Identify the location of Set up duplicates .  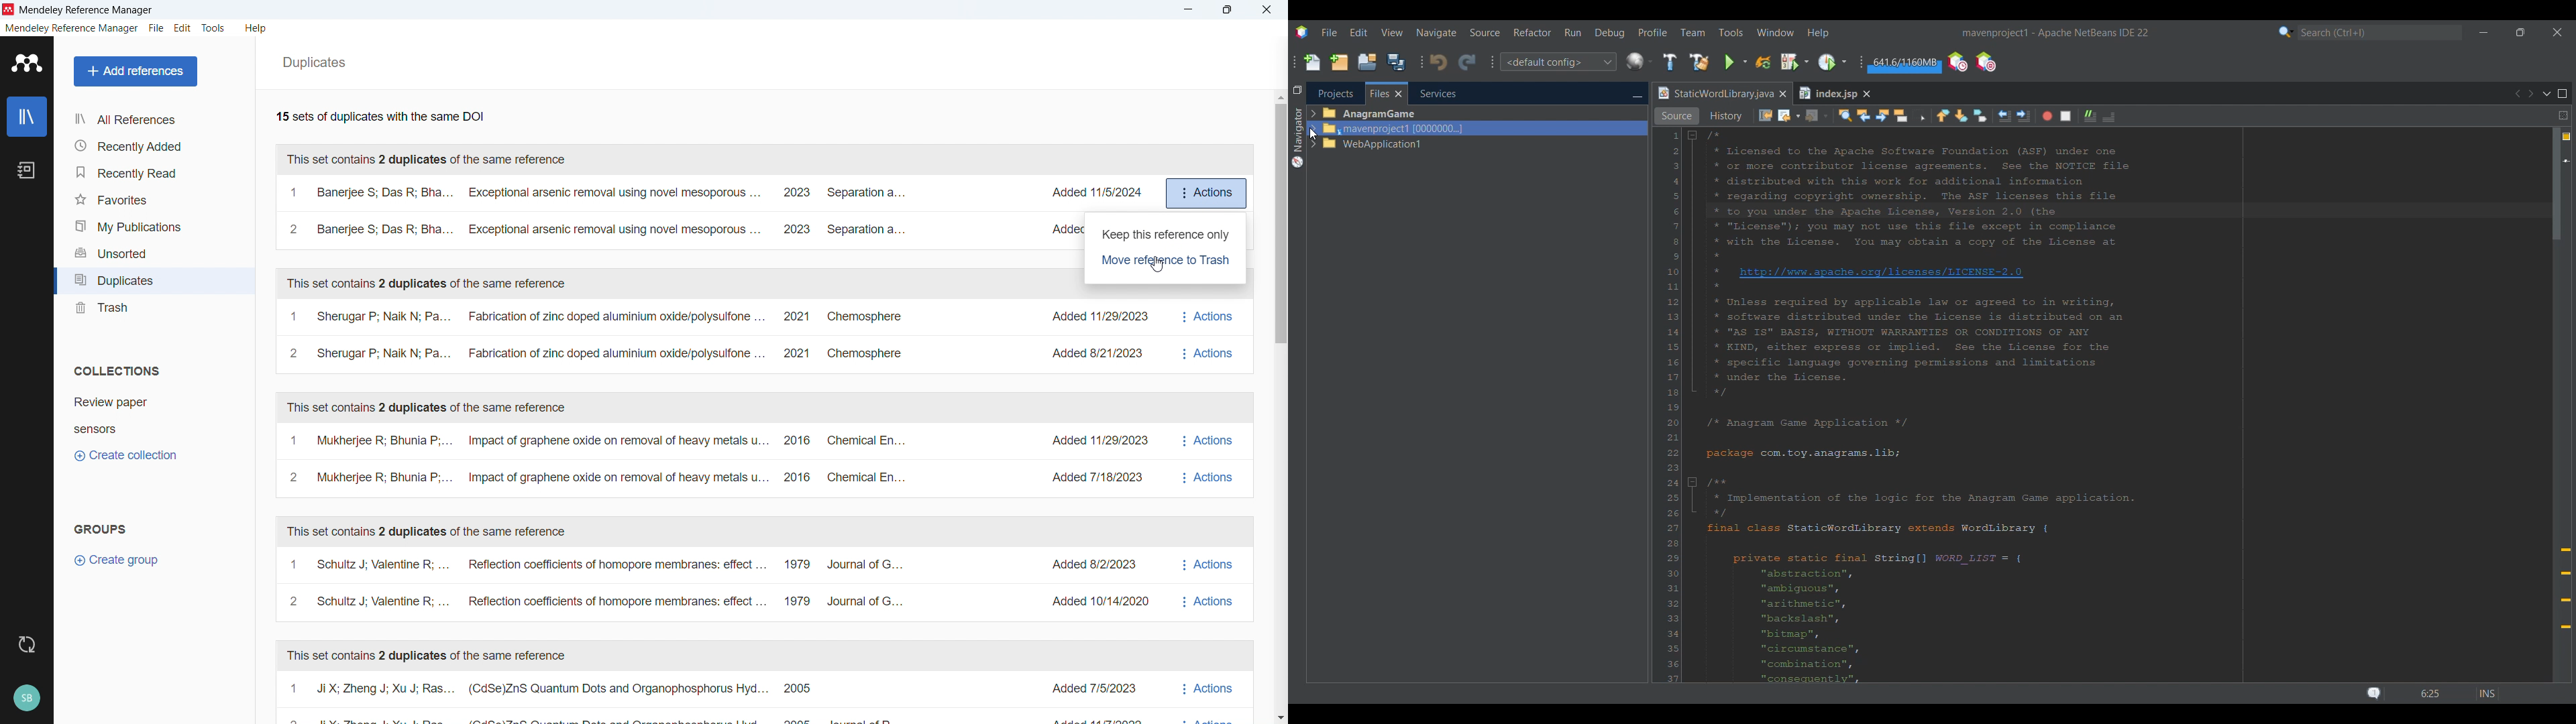
(596, 212).